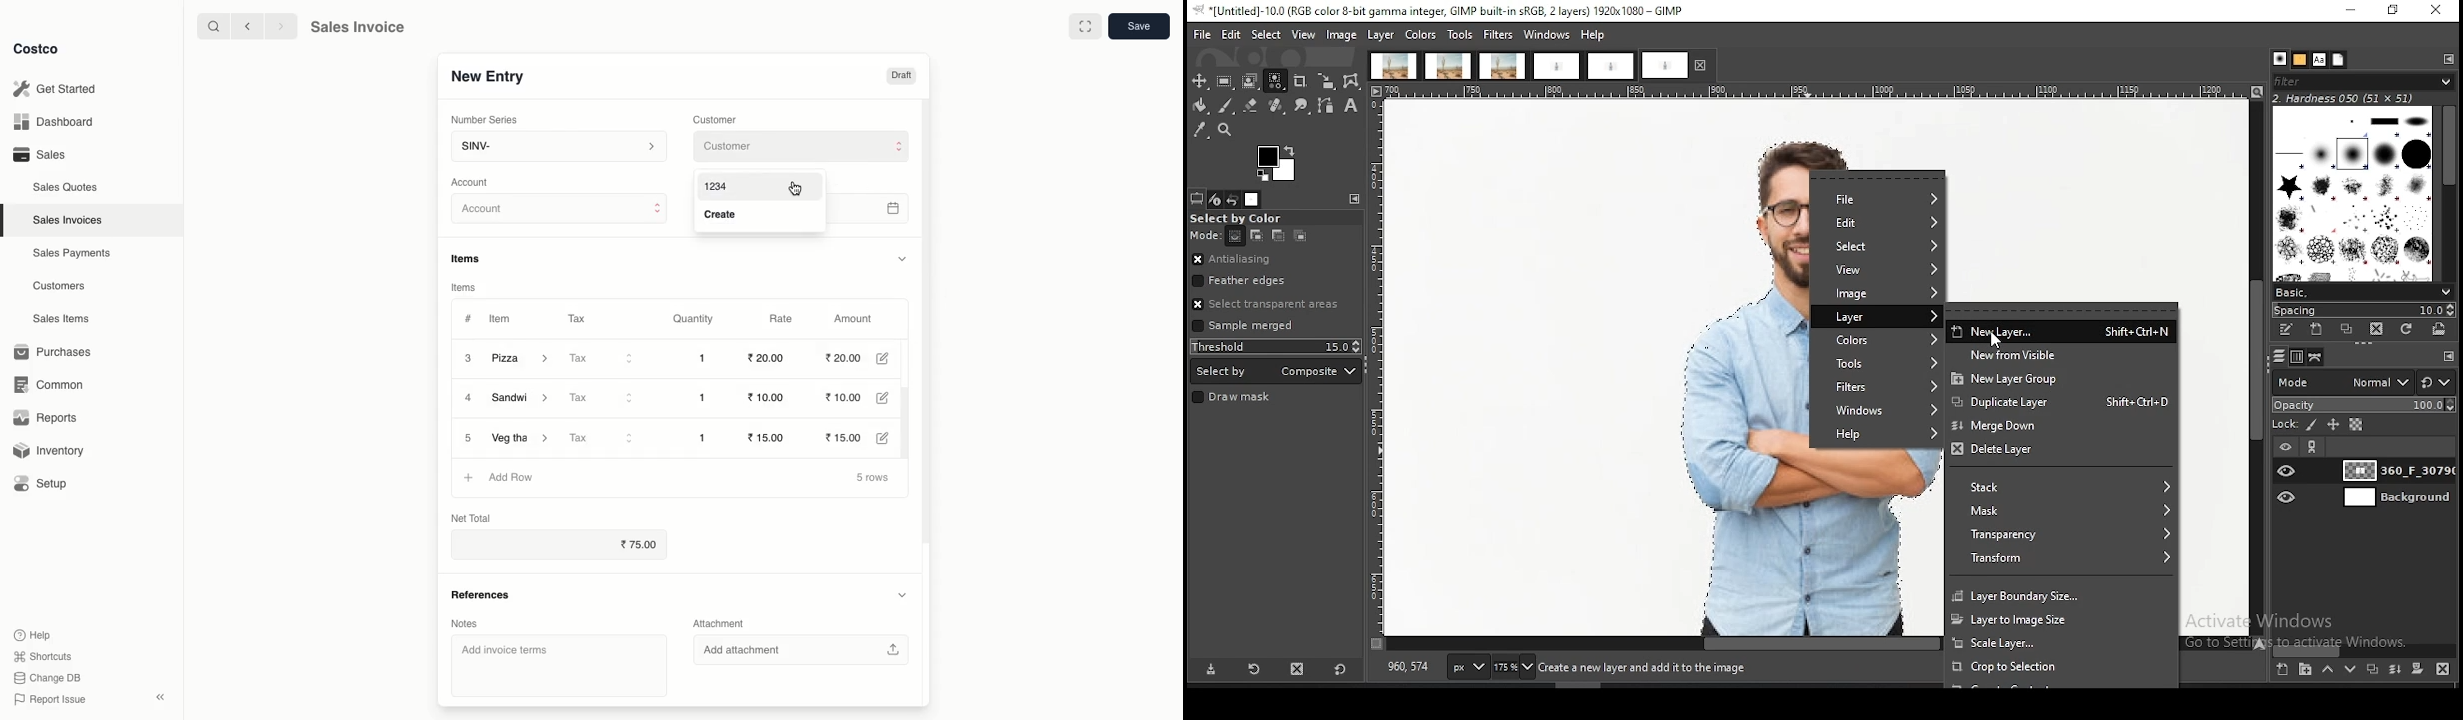 This screenshot has width=2464, height=728. I want to click on Tax, so click(605, 438).